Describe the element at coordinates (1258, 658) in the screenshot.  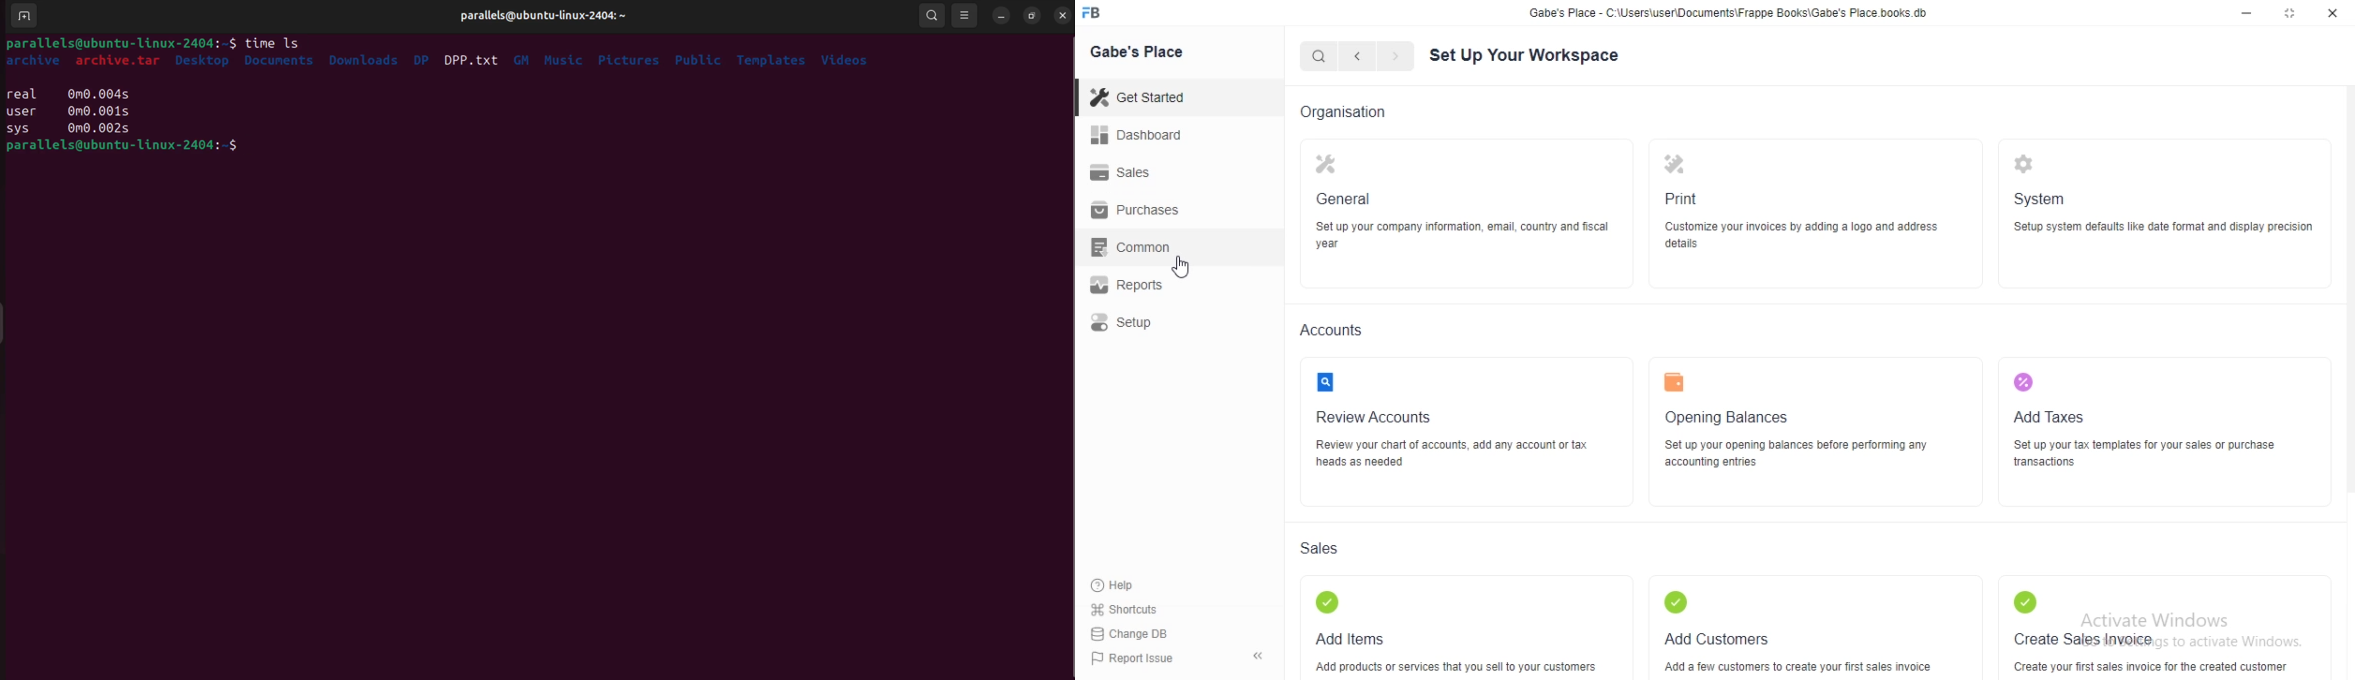
I see `hide` at that location.